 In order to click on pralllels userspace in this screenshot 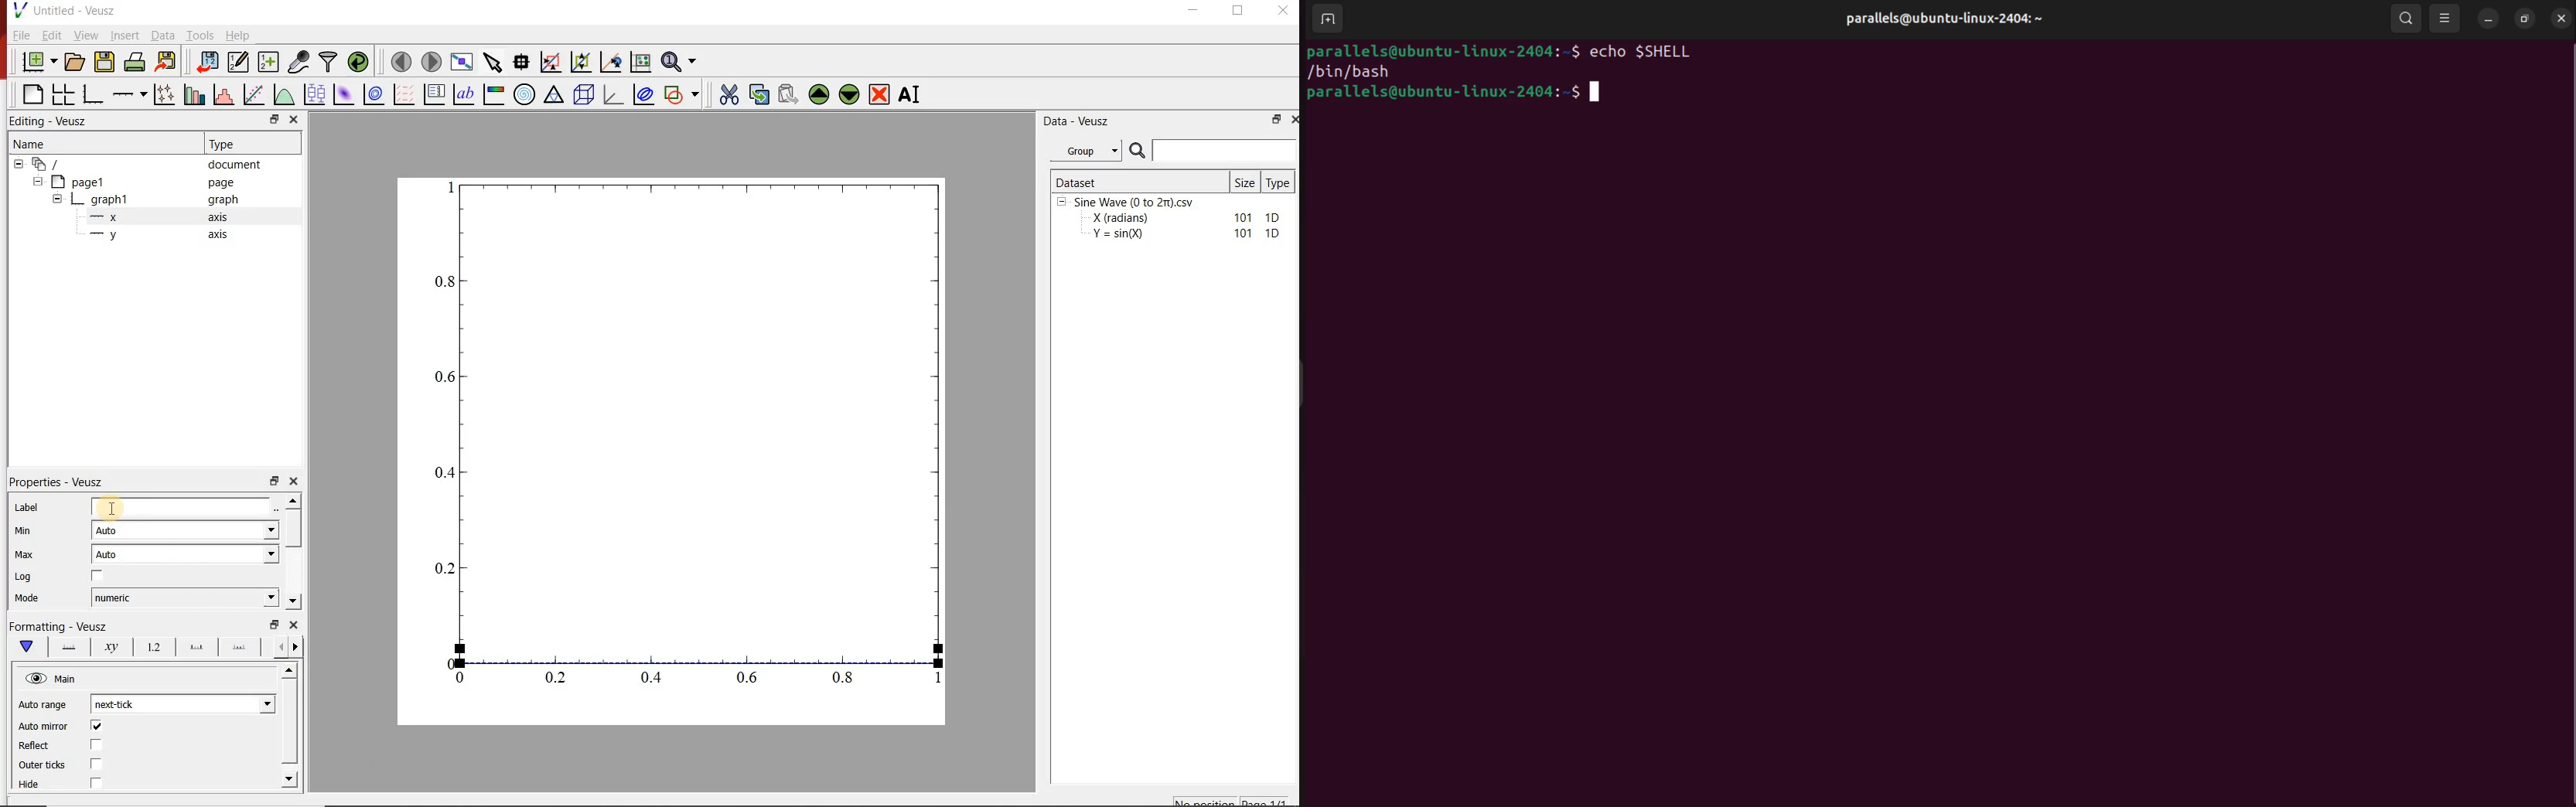, I will do `click(1938, 21)`.